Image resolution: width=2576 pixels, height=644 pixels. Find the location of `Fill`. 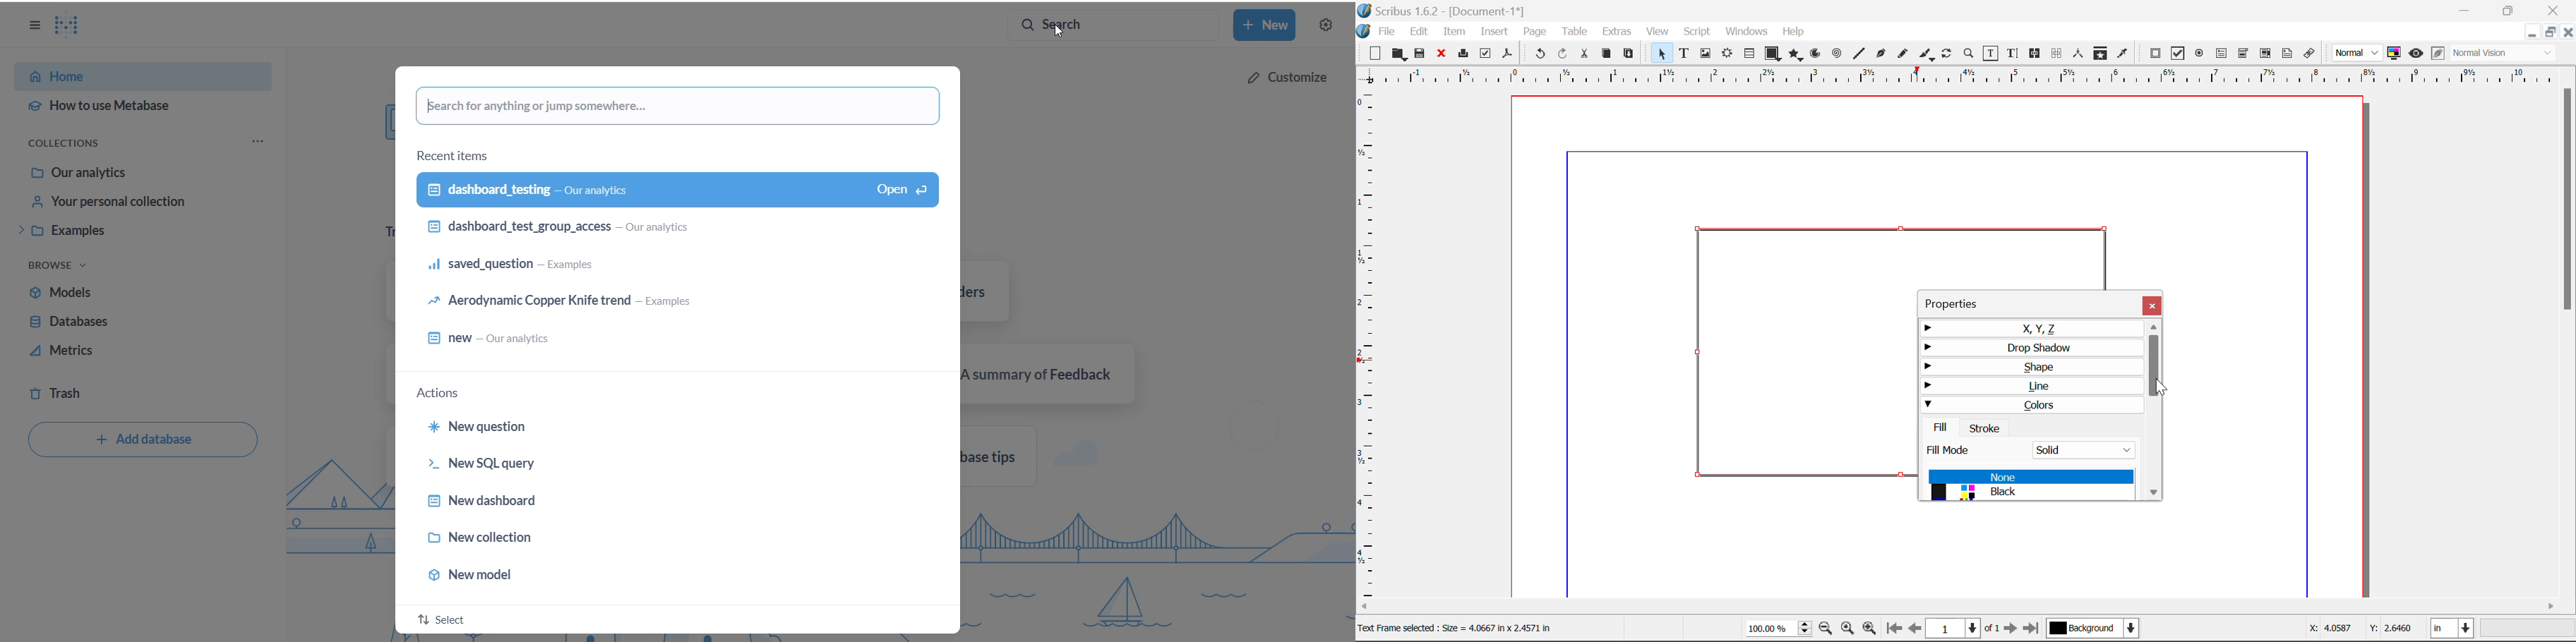

Fill is located at coordinates (1944, 427).